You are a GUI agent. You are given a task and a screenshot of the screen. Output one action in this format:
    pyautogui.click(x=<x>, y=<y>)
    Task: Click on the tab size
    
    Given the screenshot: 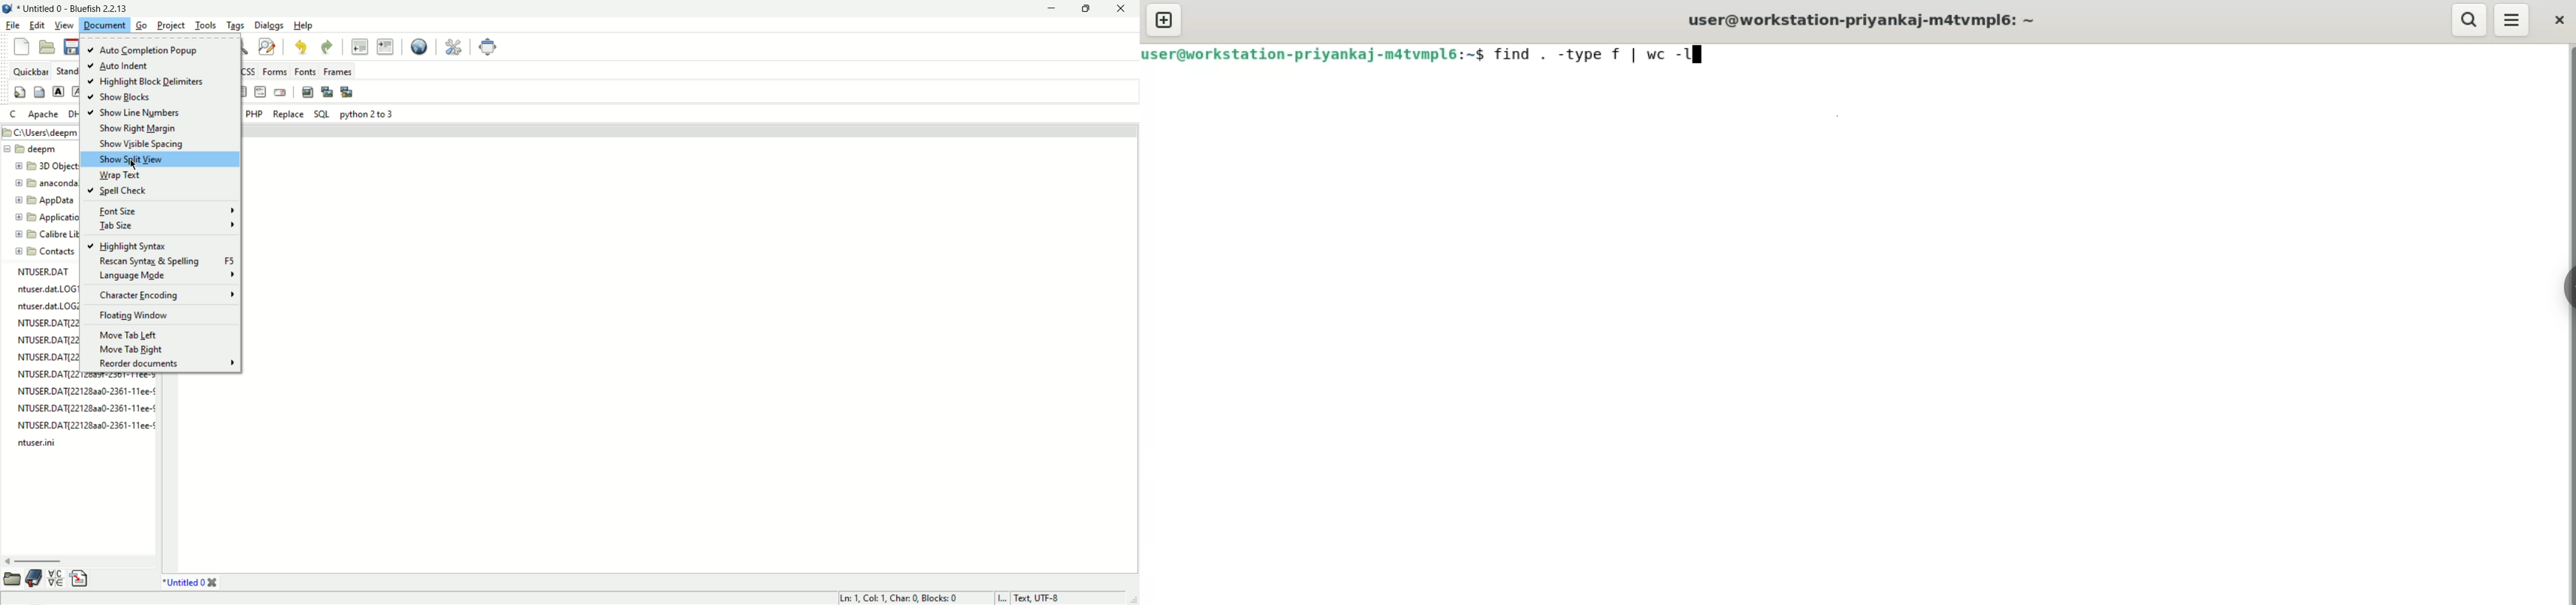 What is the action you would take?
    pyautogui.click(x=163, y=226)
    